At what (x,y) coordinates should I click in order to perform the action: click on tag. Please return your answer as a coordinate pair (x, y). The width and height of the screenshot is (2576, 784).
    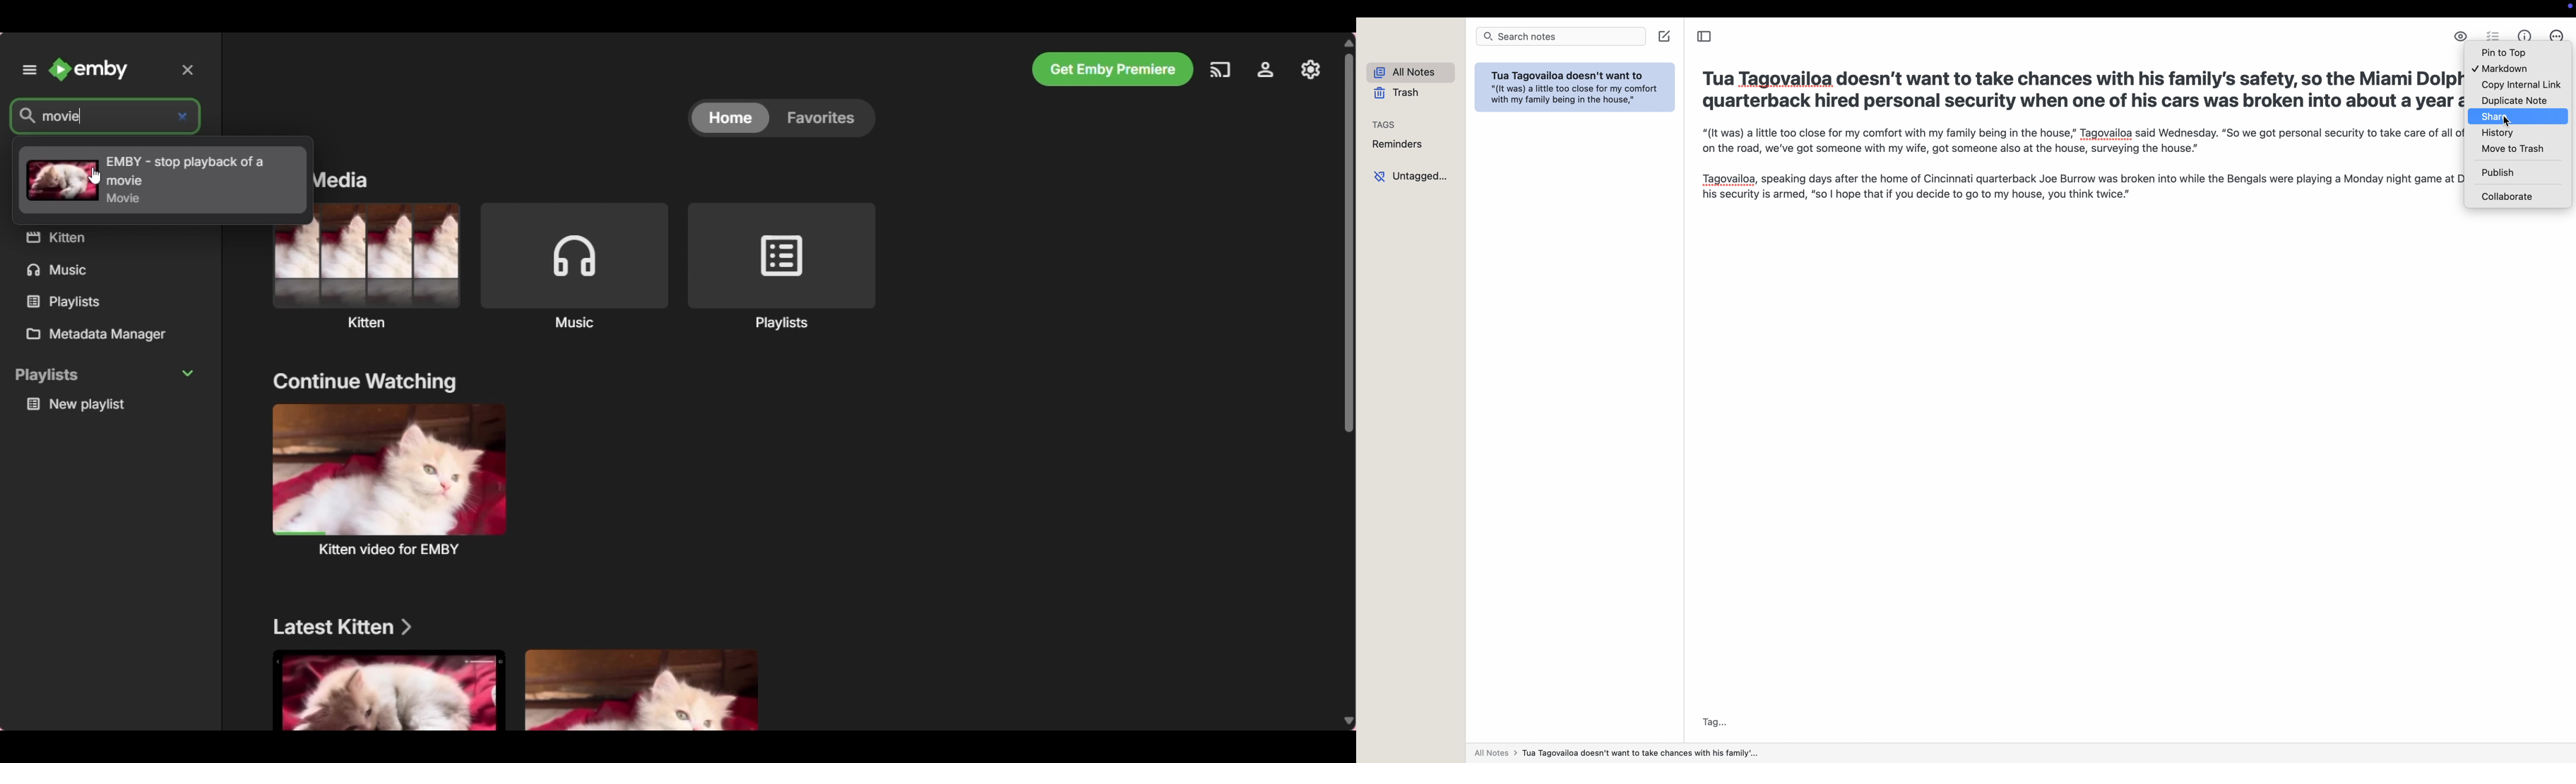
    Looking at the image, I should click on (1715, 722).